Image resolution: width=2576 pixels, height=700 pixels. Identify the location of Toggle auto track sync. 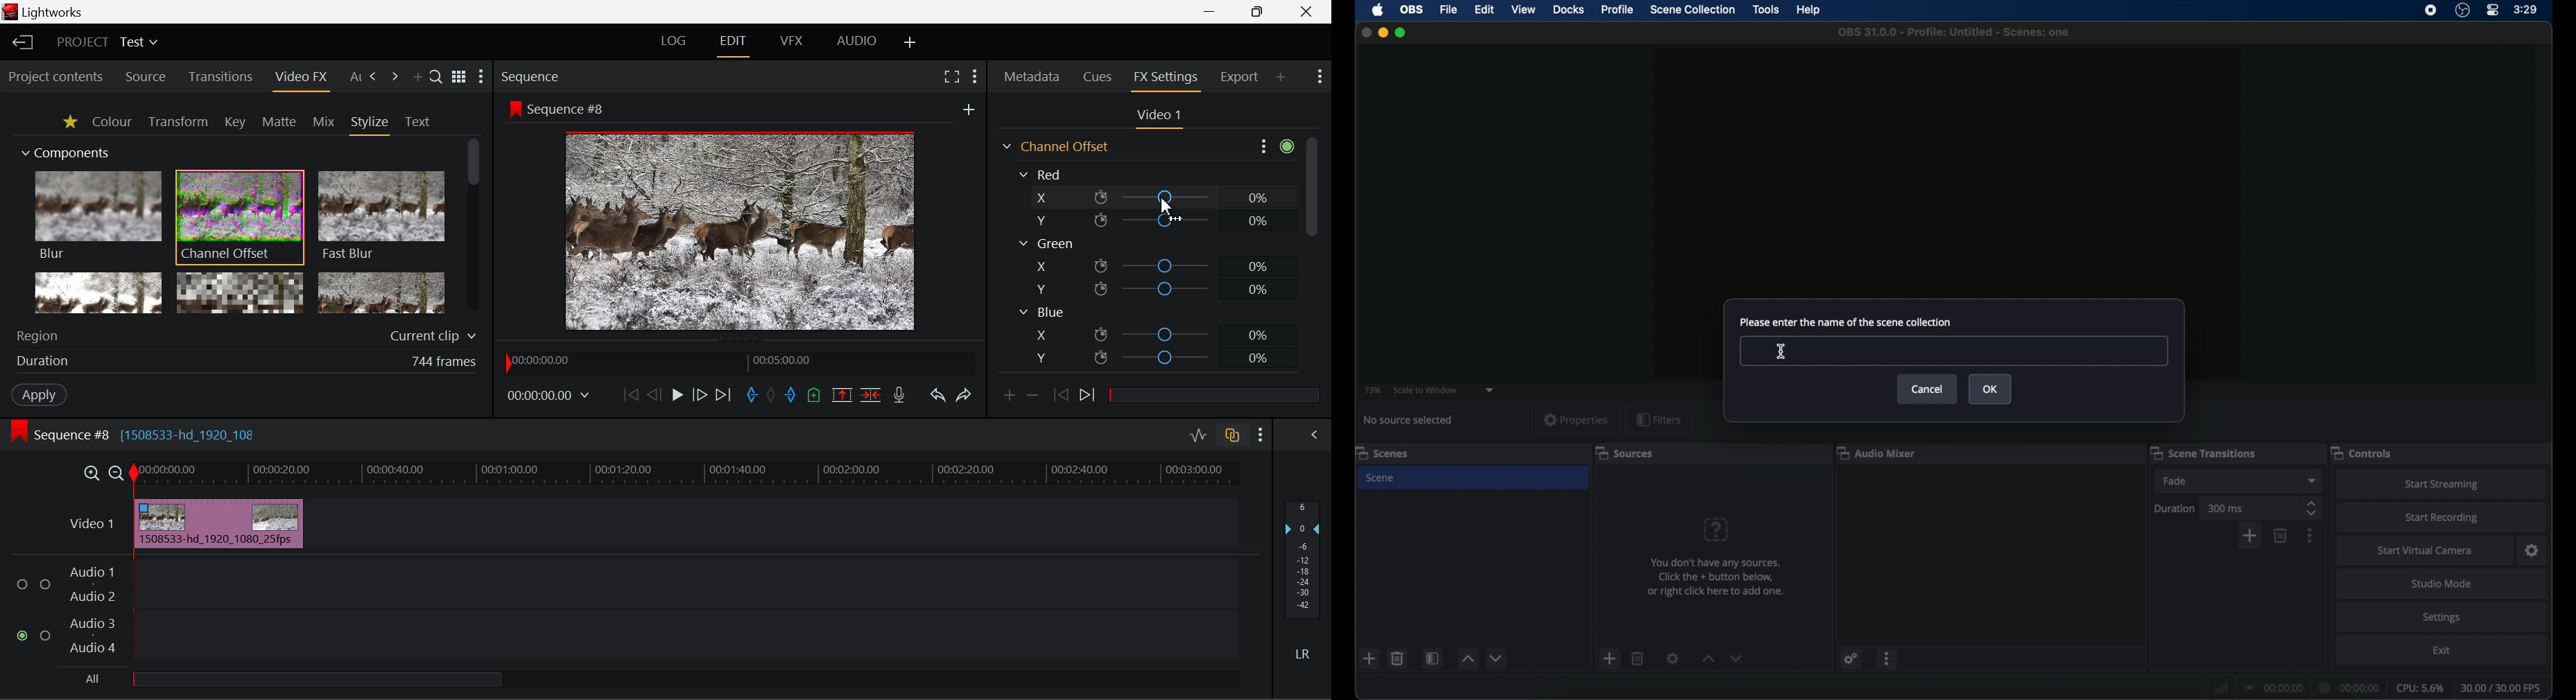
(1231, 435).